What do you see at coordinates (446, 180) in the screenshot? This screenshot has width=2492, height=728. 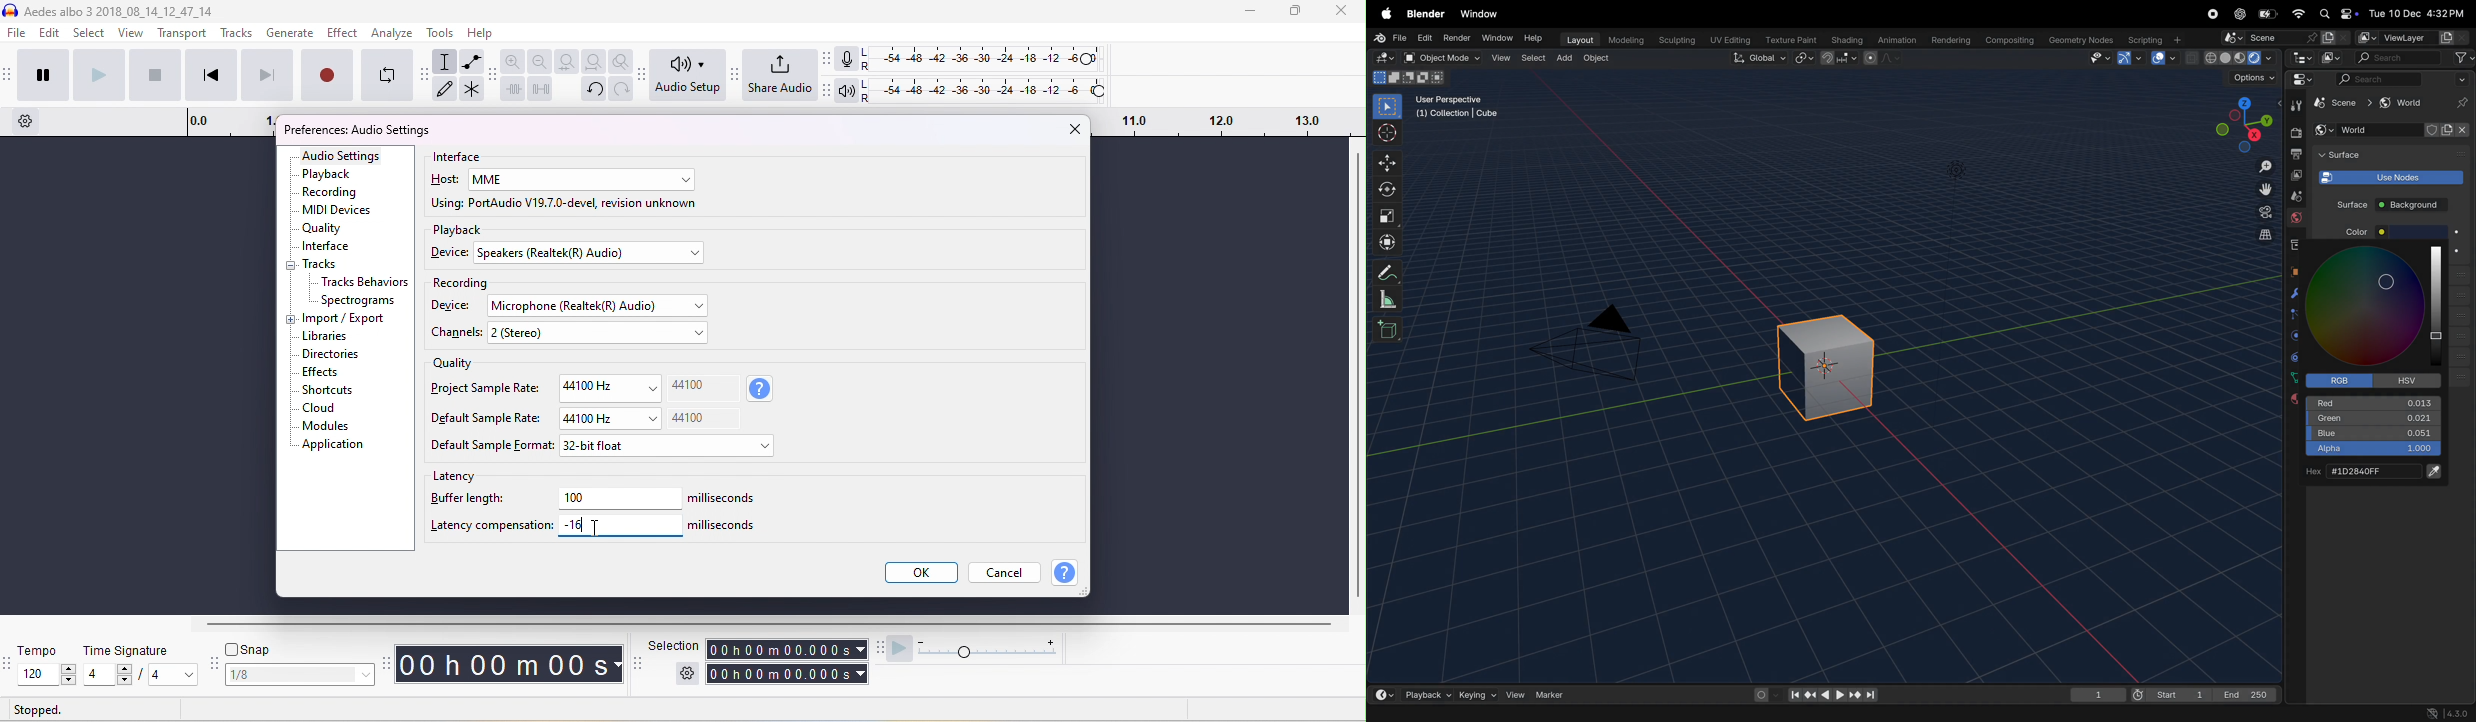 I see `host` at bounding box center [446, 180].